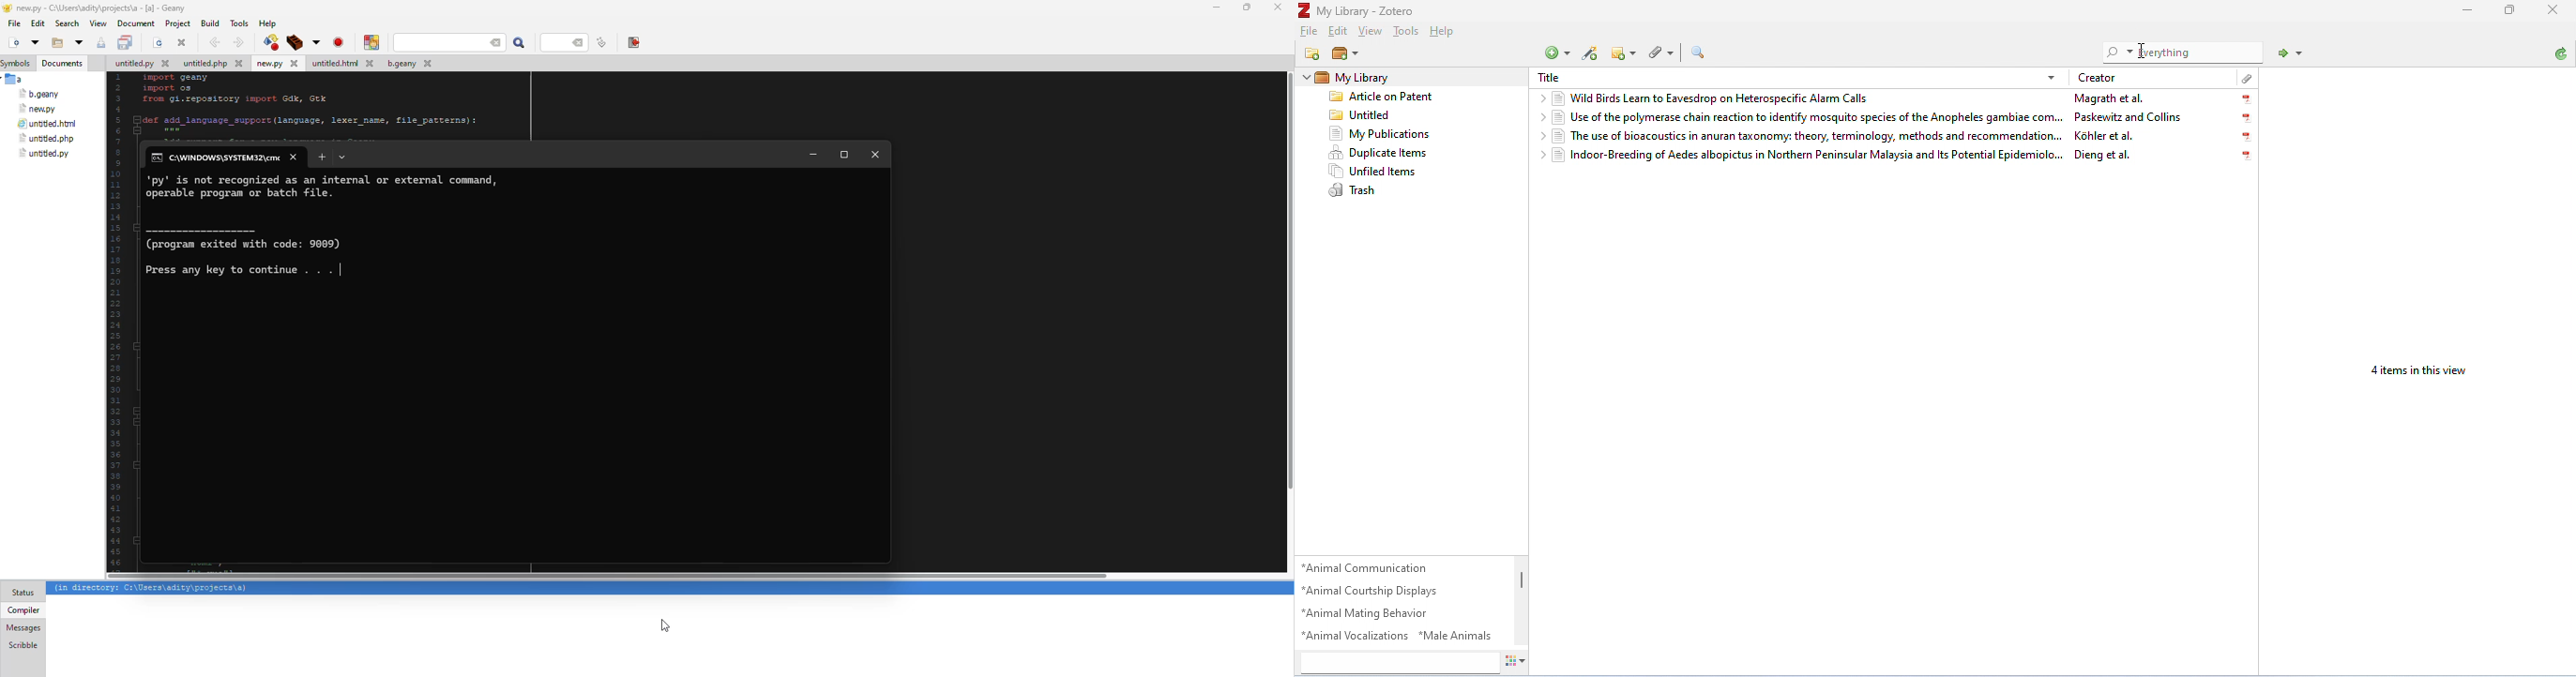 The width and height of the screenshot is (2576, 700). What do you see at coordinates (1407, 30) in the screenshot?
I see `Tools` at bounding box center [1407, 30].